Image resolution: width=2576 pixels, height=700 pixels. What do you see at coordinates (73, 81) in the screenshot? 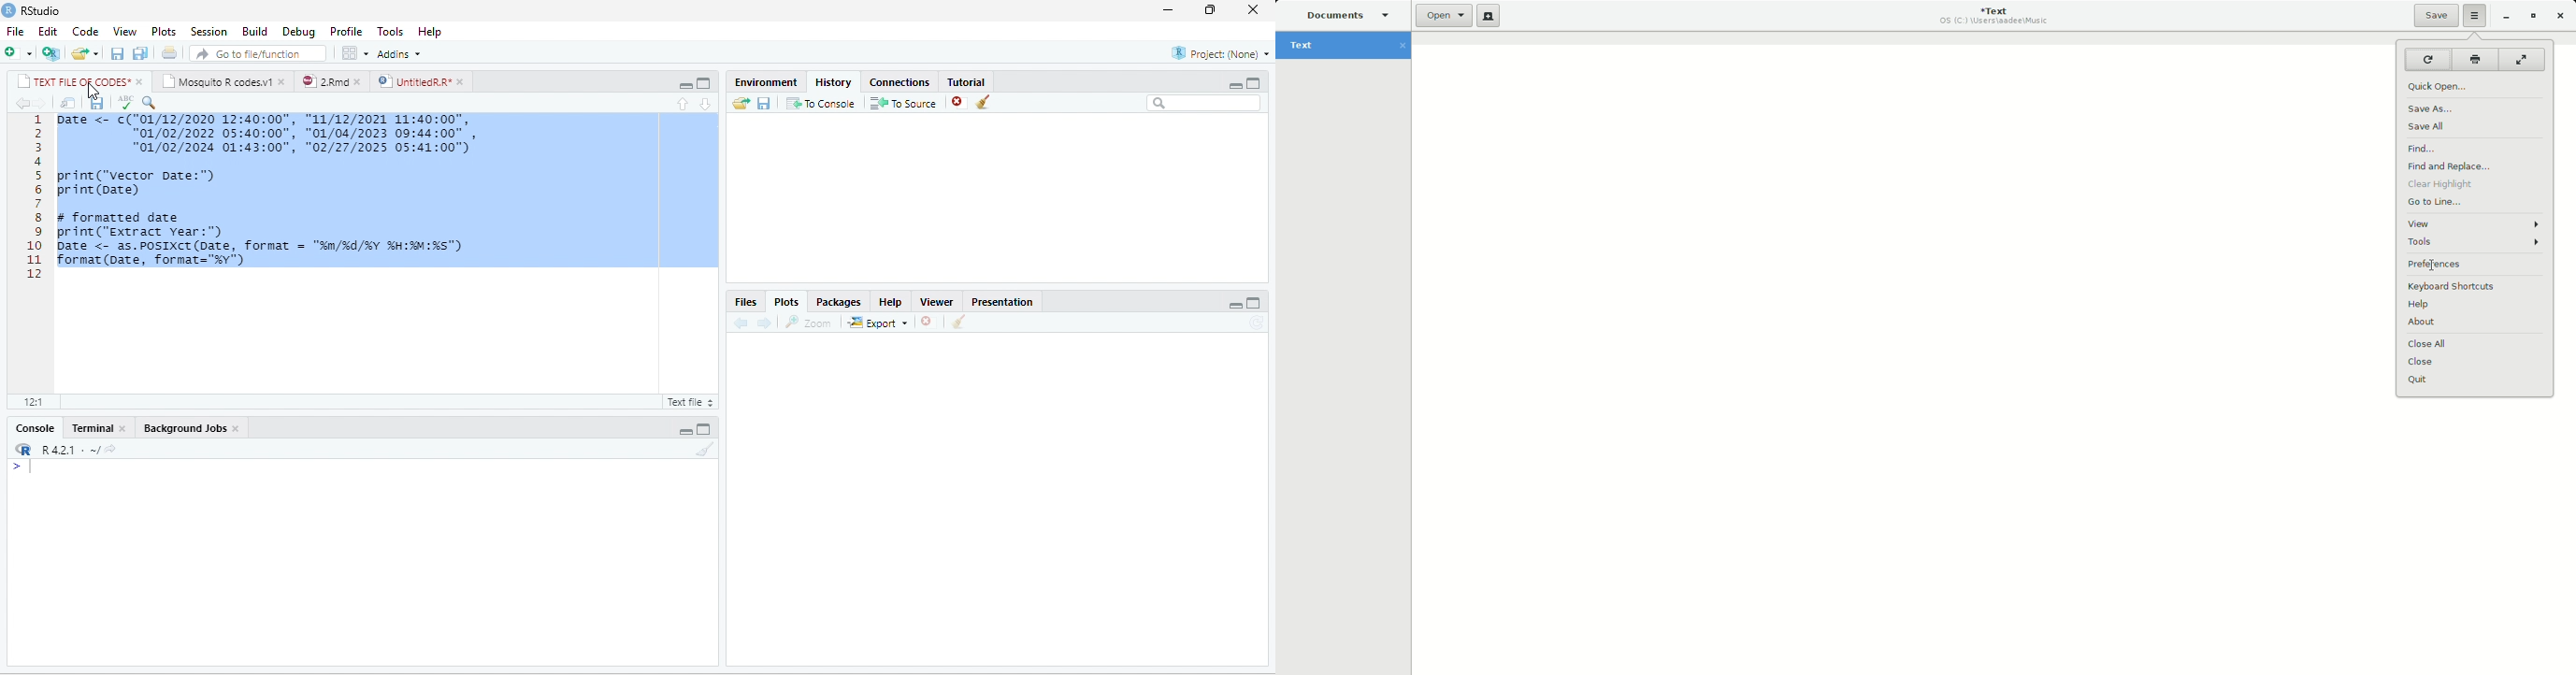
I see `TEXT FILE OF CODES` at bounding box center [73, 81].